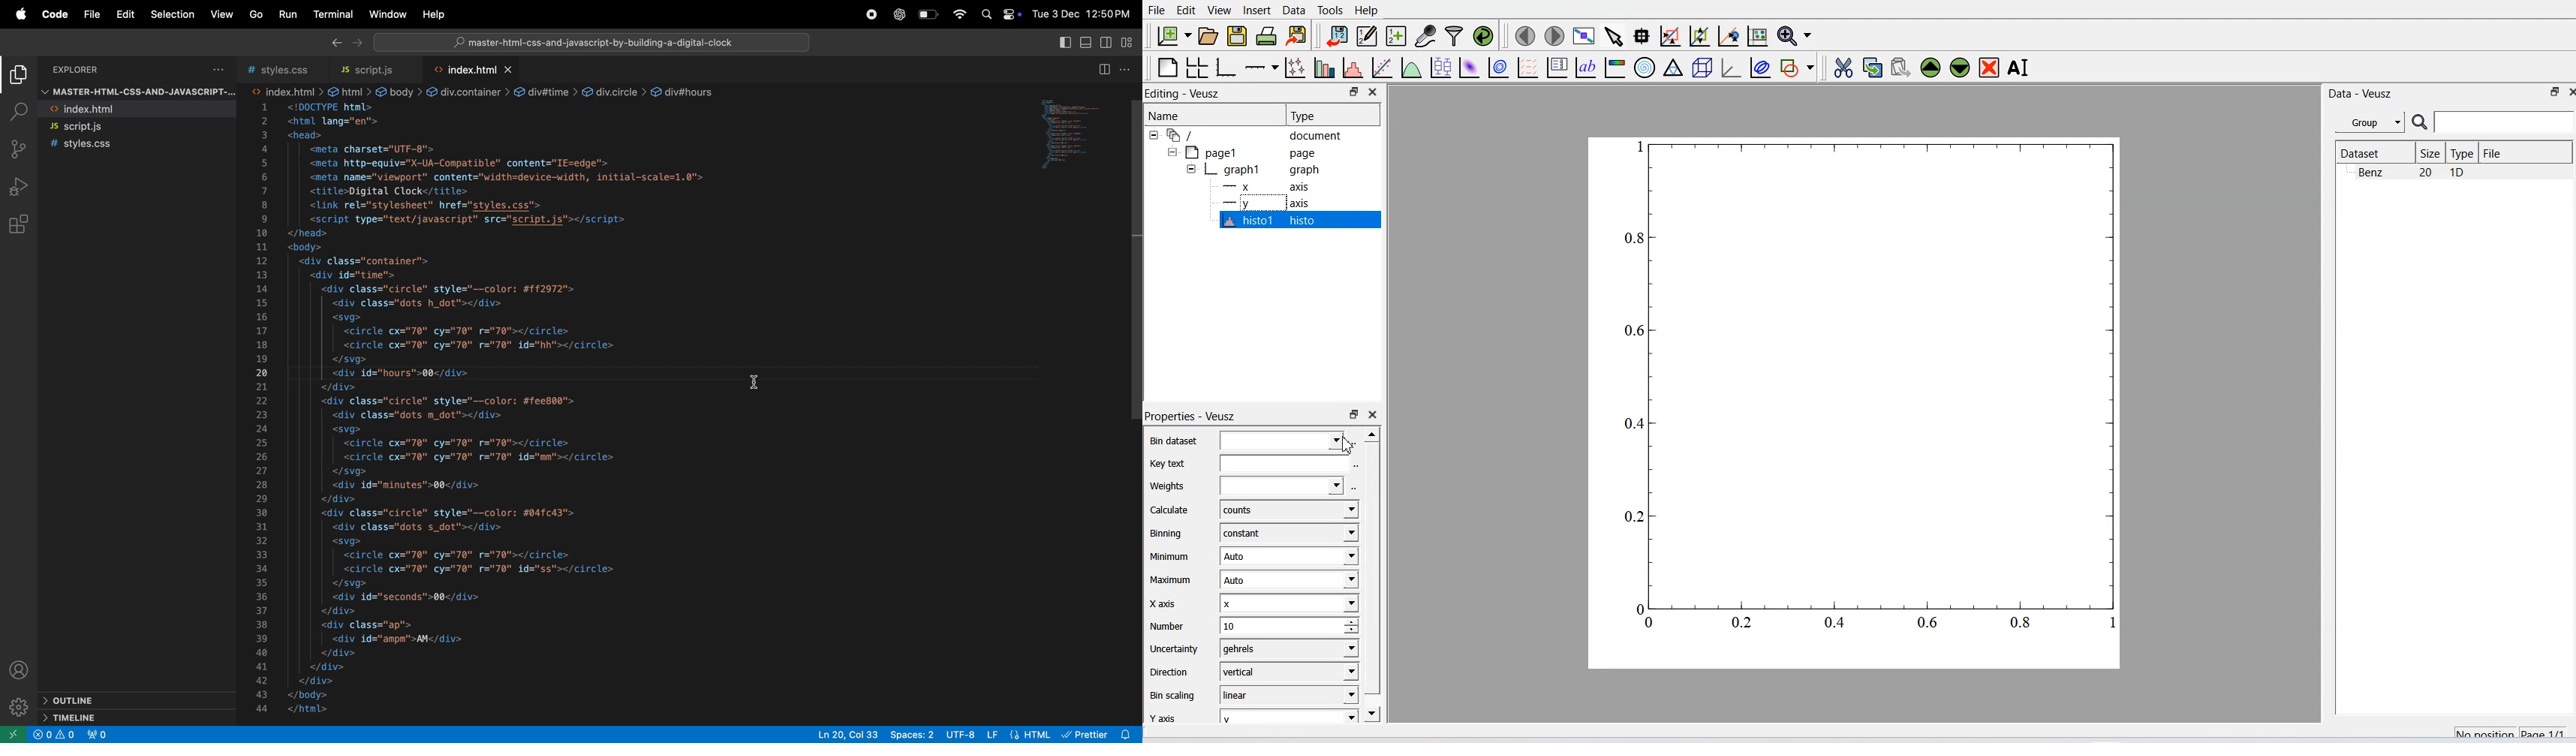 This screenshot has width=2576, height=756. What do you see at coordinates (1220, 11) in the screenshot?
I see `View` at bounding box center [1220, 11].